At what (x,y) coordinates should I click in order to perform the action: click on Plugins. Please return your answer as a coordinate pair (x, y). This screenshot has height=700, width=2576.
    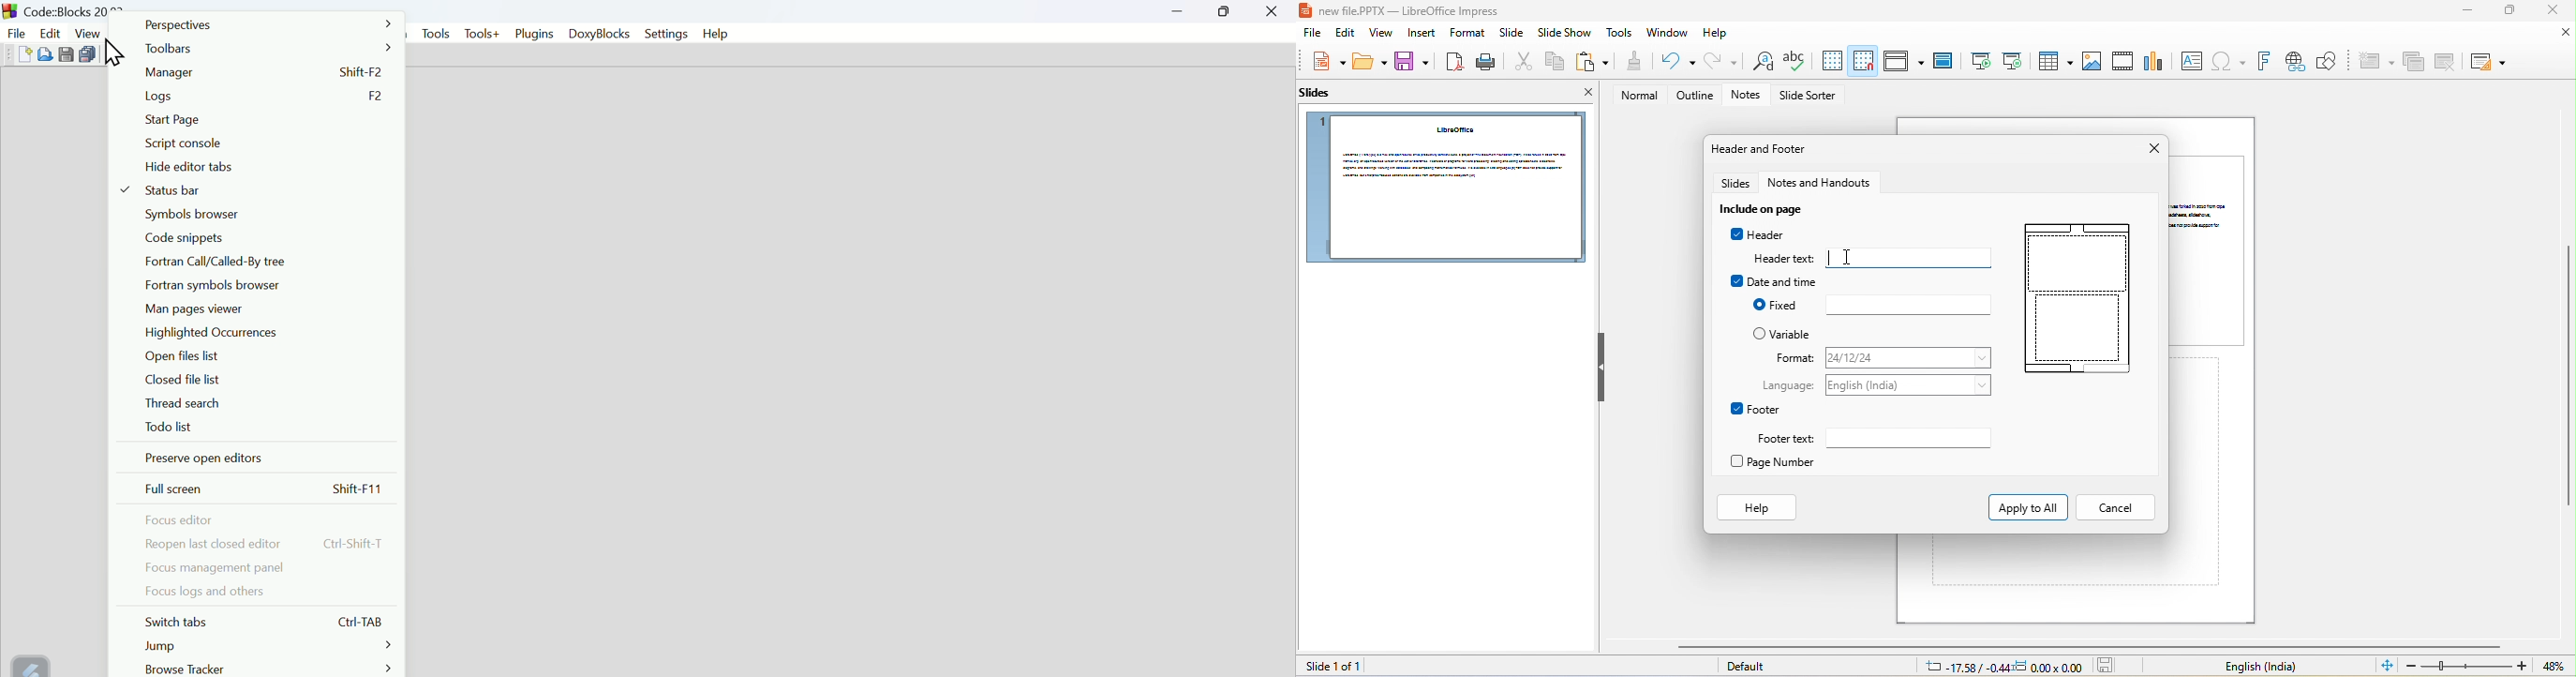
    Looking at the image, I should click on (535, 34).